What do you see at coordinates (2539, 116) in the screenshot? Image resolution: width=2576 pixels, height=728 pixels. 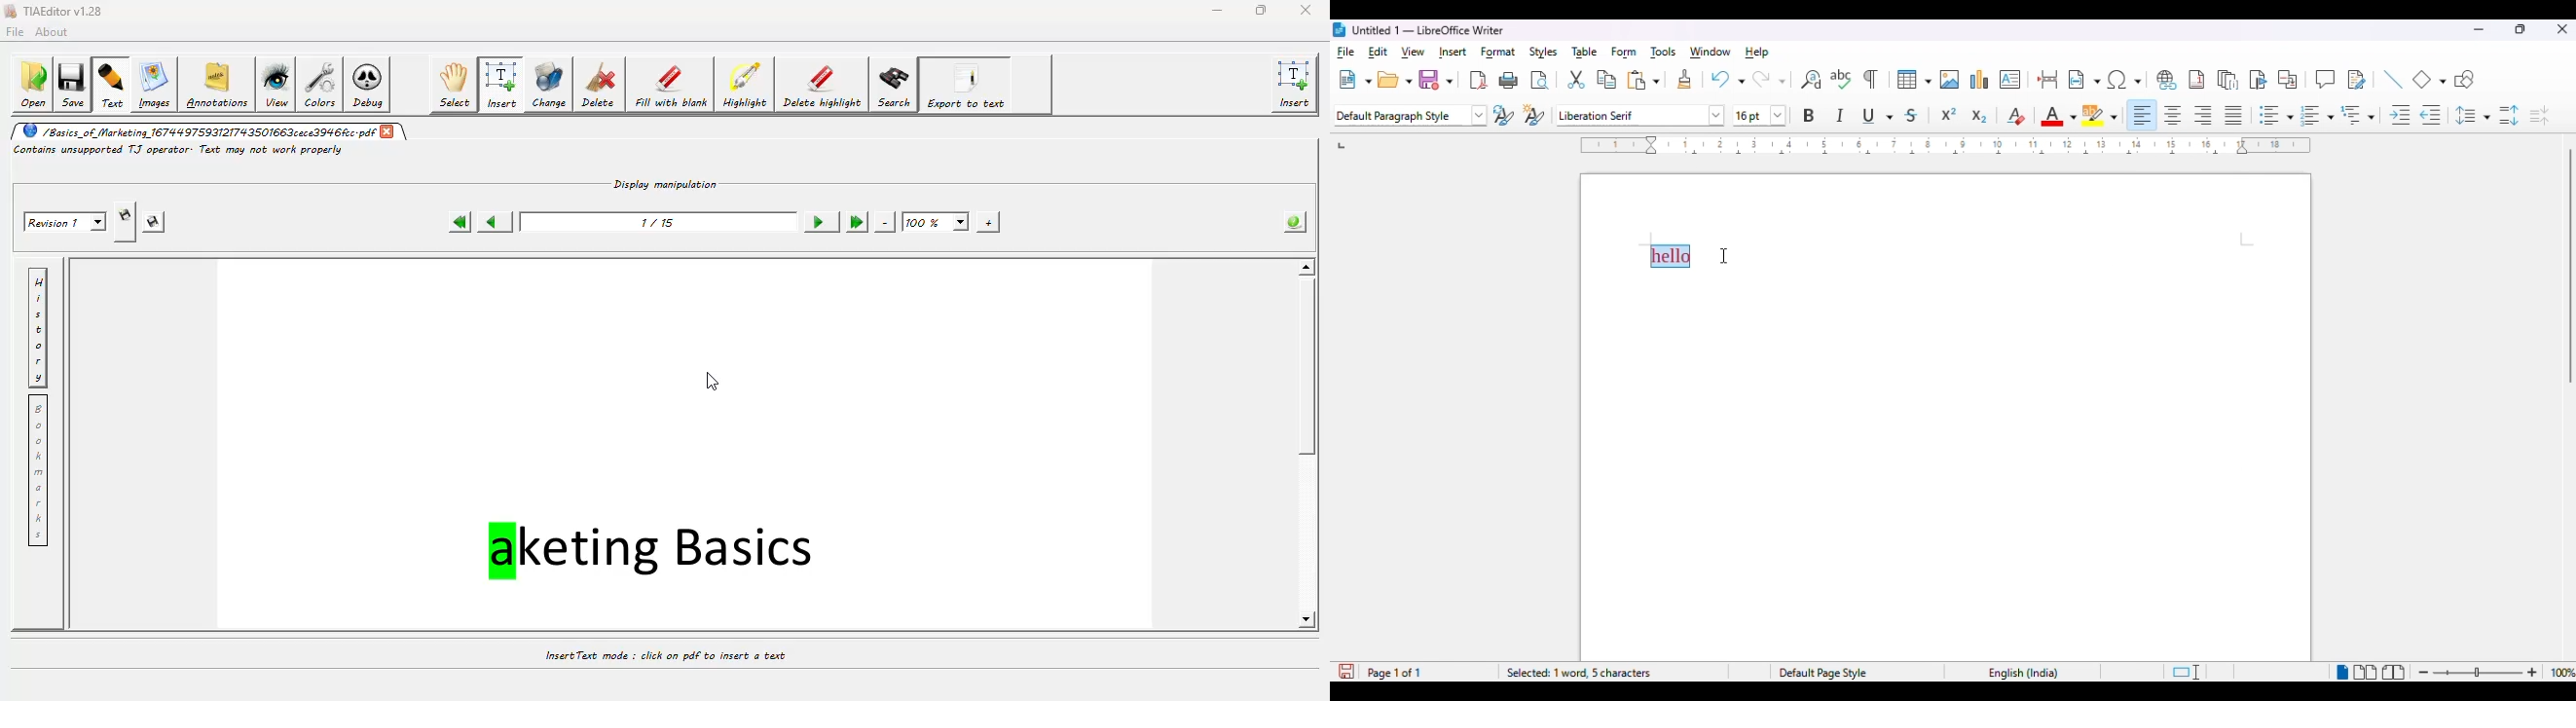 I see `decrease paragraph spacing` at bounding box center [2539, 116].